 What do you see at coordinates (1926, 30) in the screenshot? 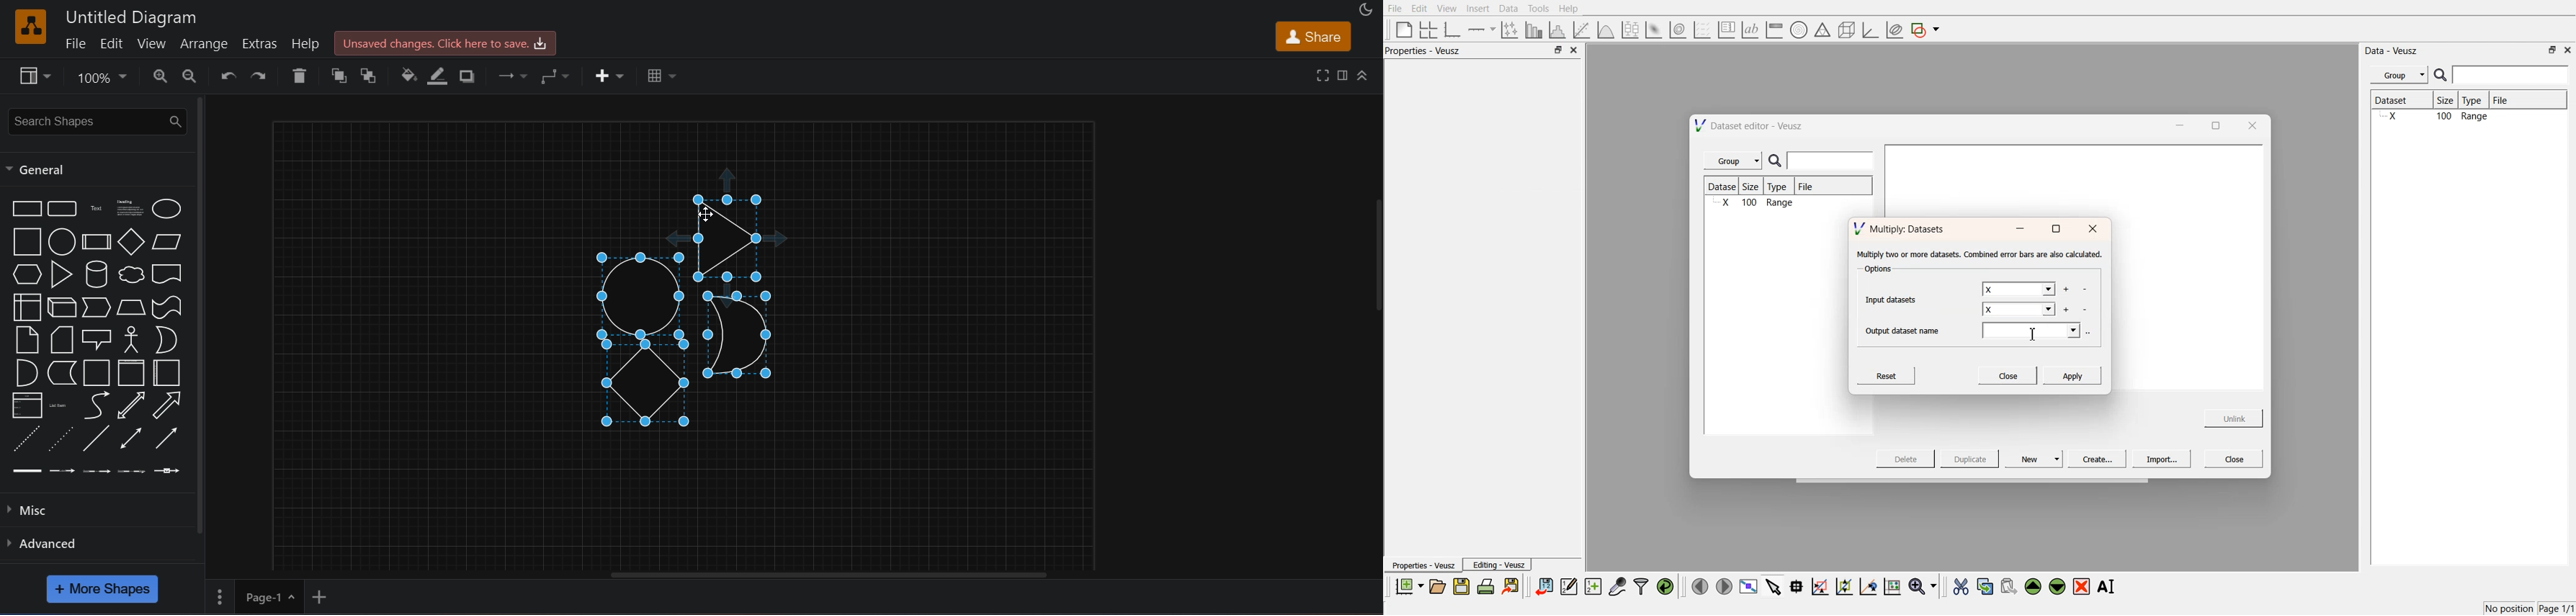
I see `add a shape` at bounding box center [1926, 30].